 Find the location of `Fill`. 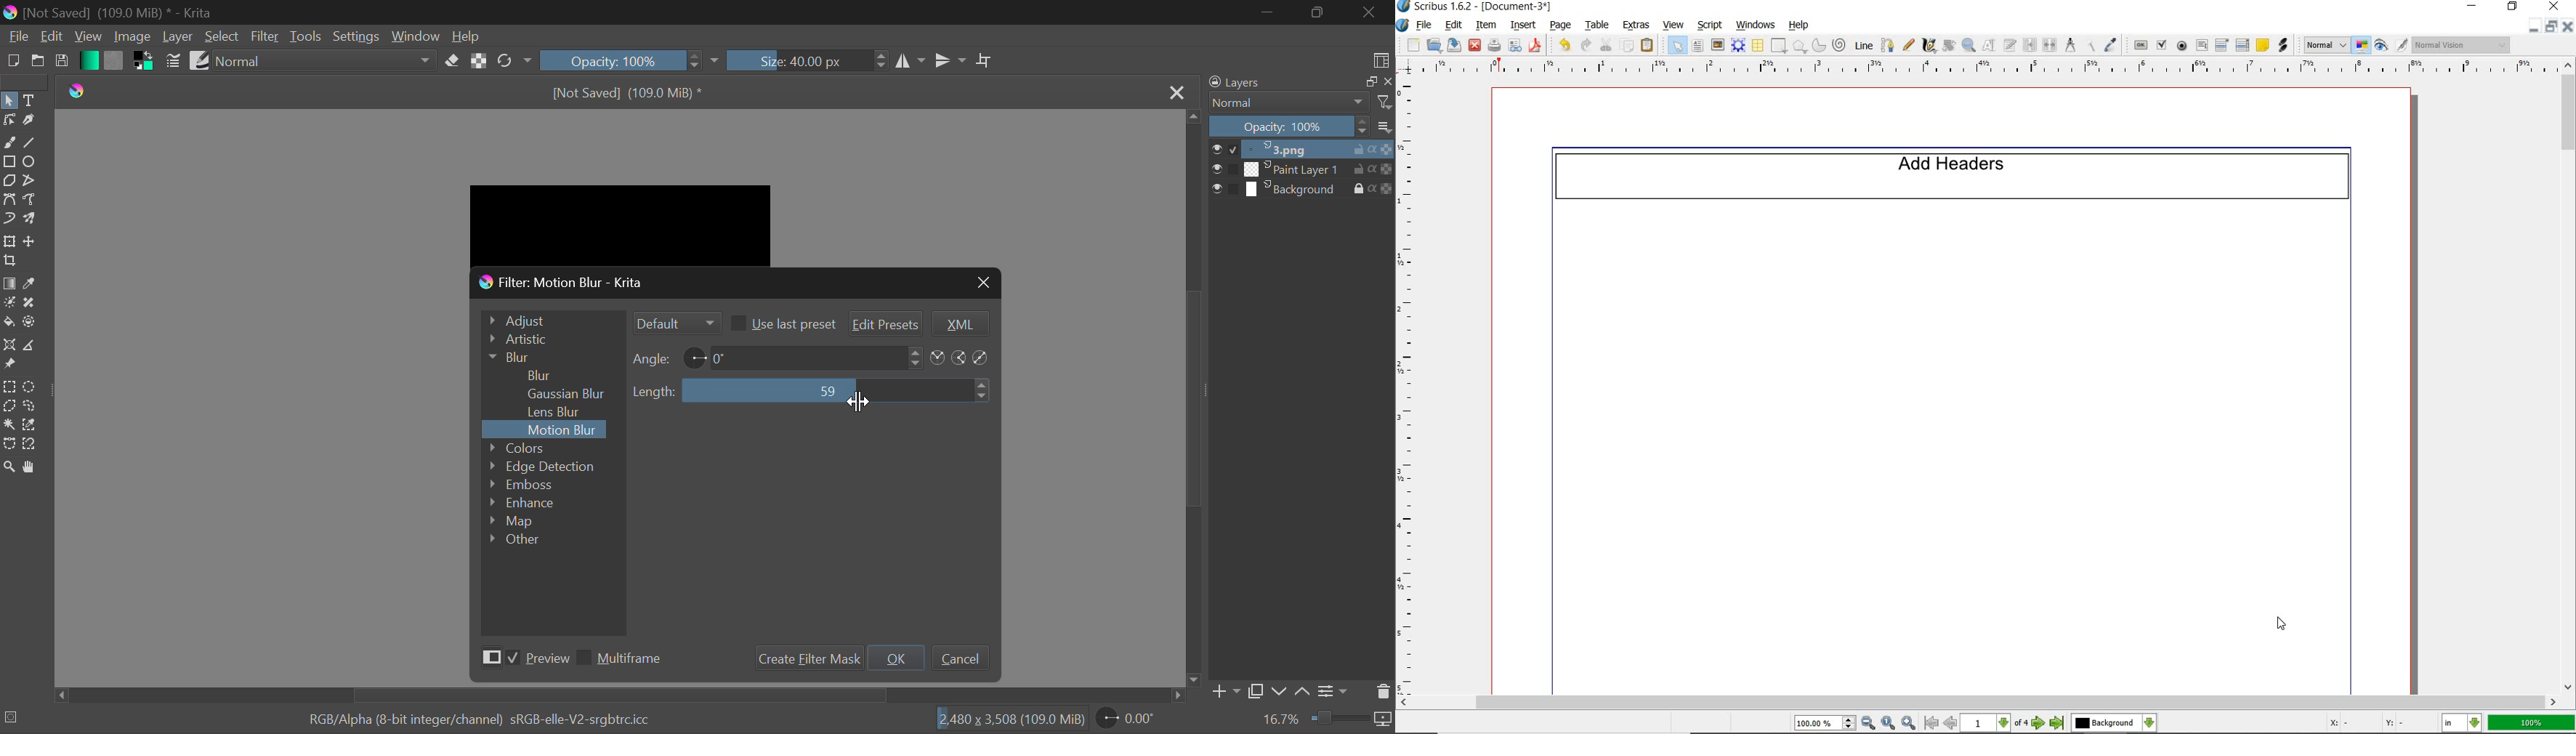

Fill is located at coordinates (9, 321).